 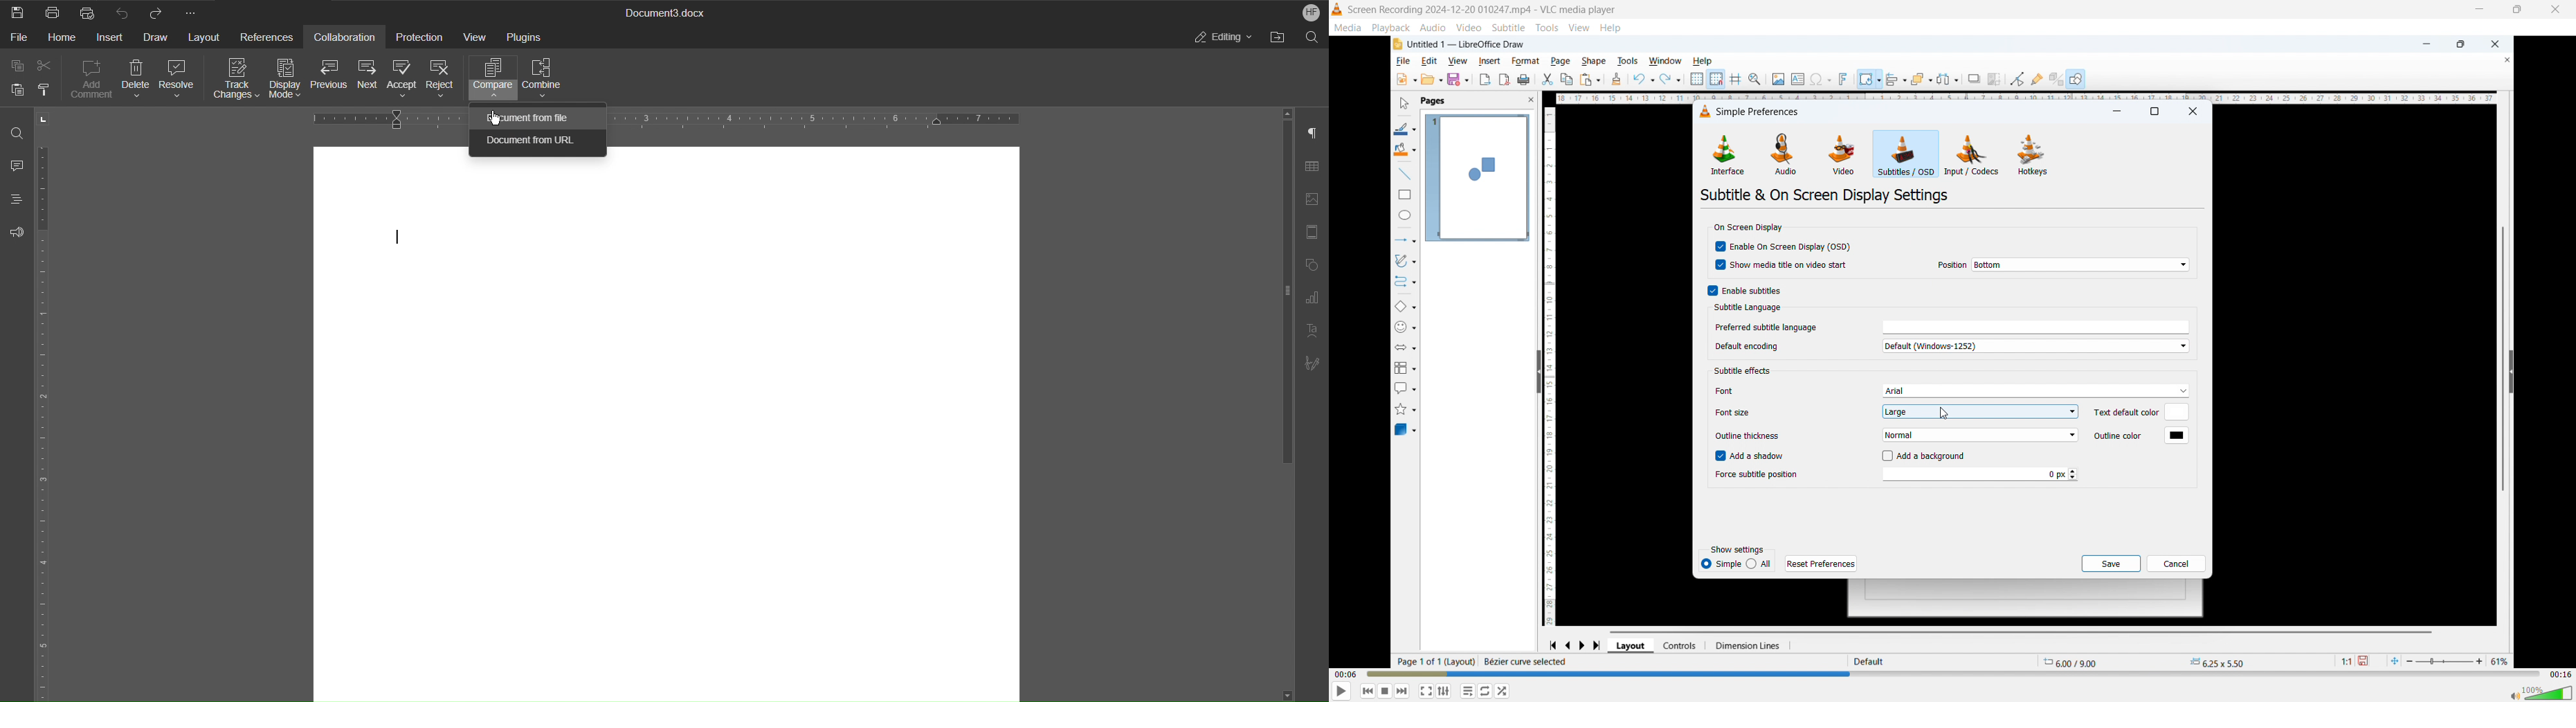 I want to click on View, so click(x=477, y=35).